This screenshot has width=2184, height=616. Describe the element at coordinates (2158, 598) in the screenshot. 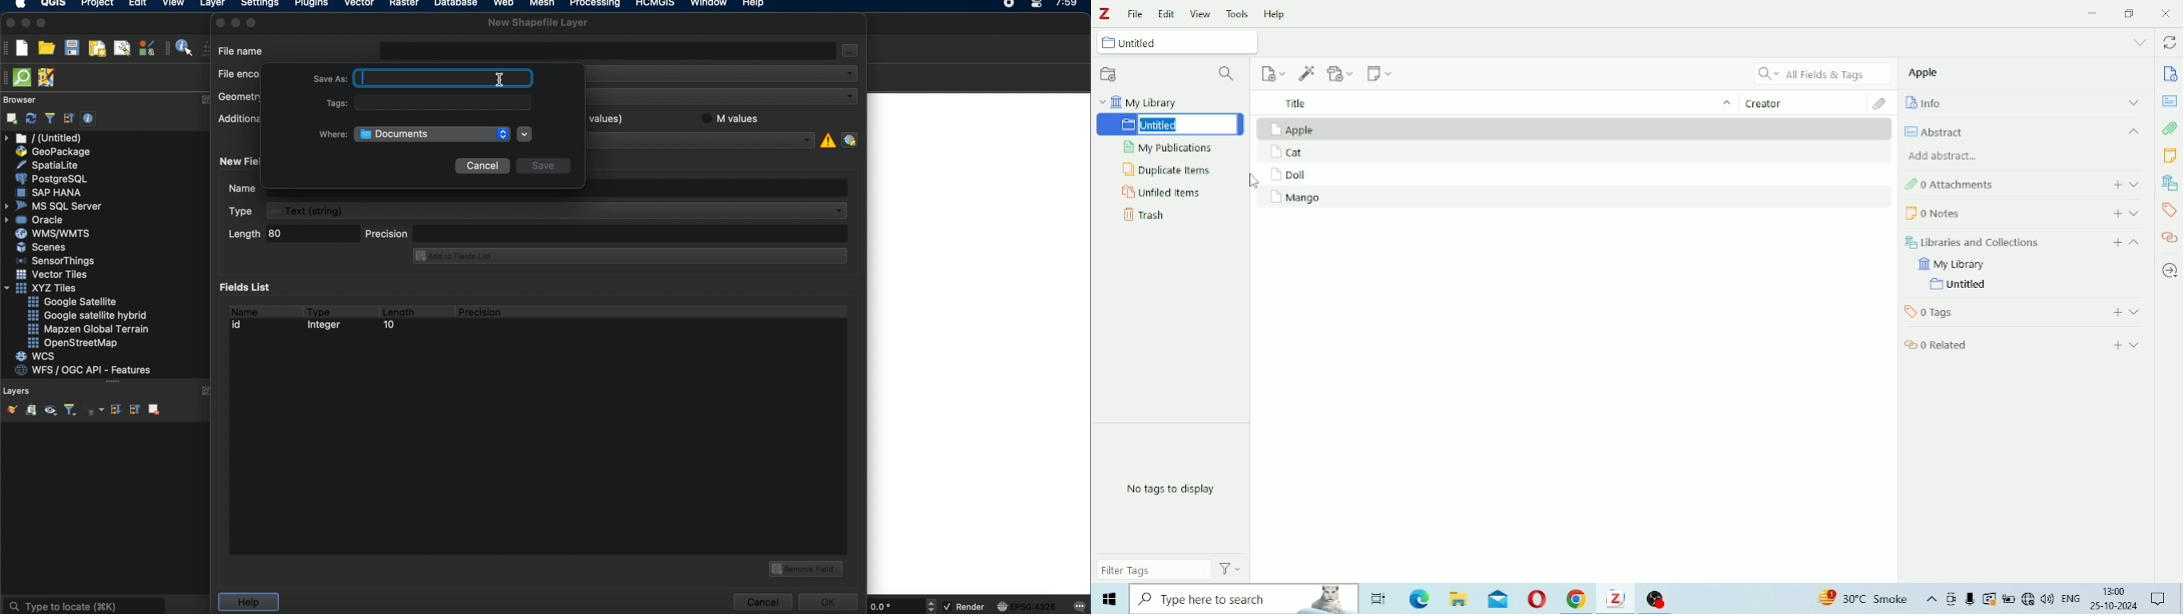

I see `` at that location.